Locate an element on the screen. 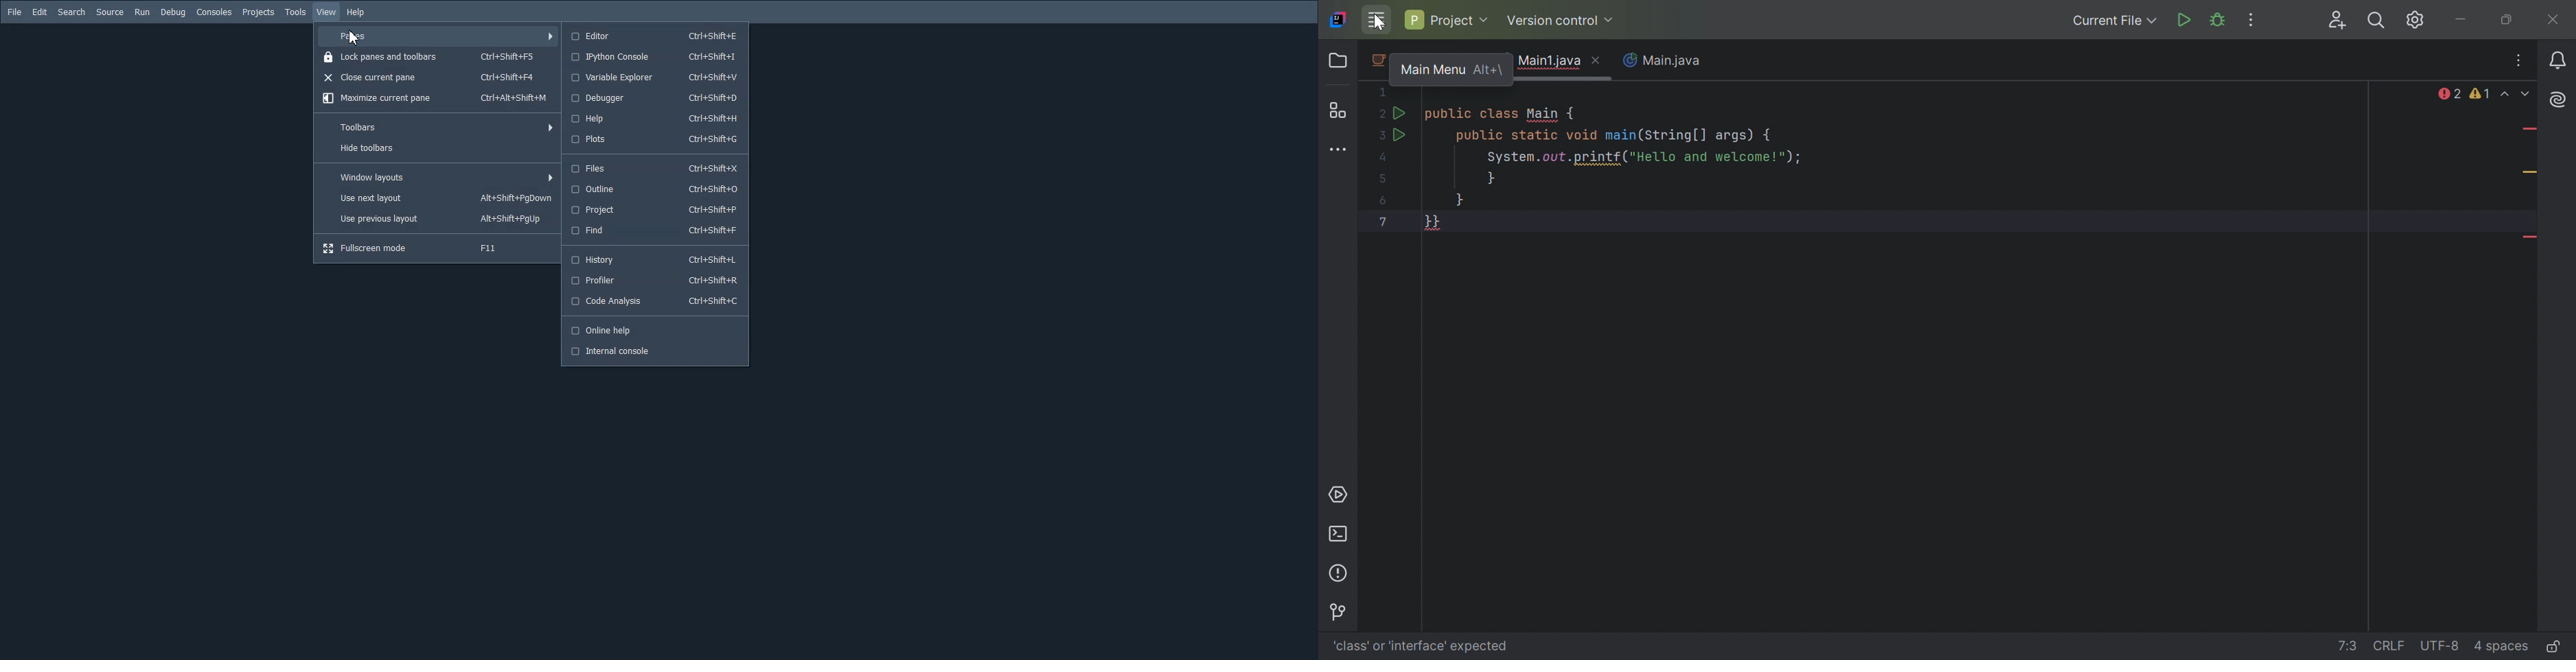 This screenshot has width=2576, height=672. Ipython console is located at coordinates (655, 57).